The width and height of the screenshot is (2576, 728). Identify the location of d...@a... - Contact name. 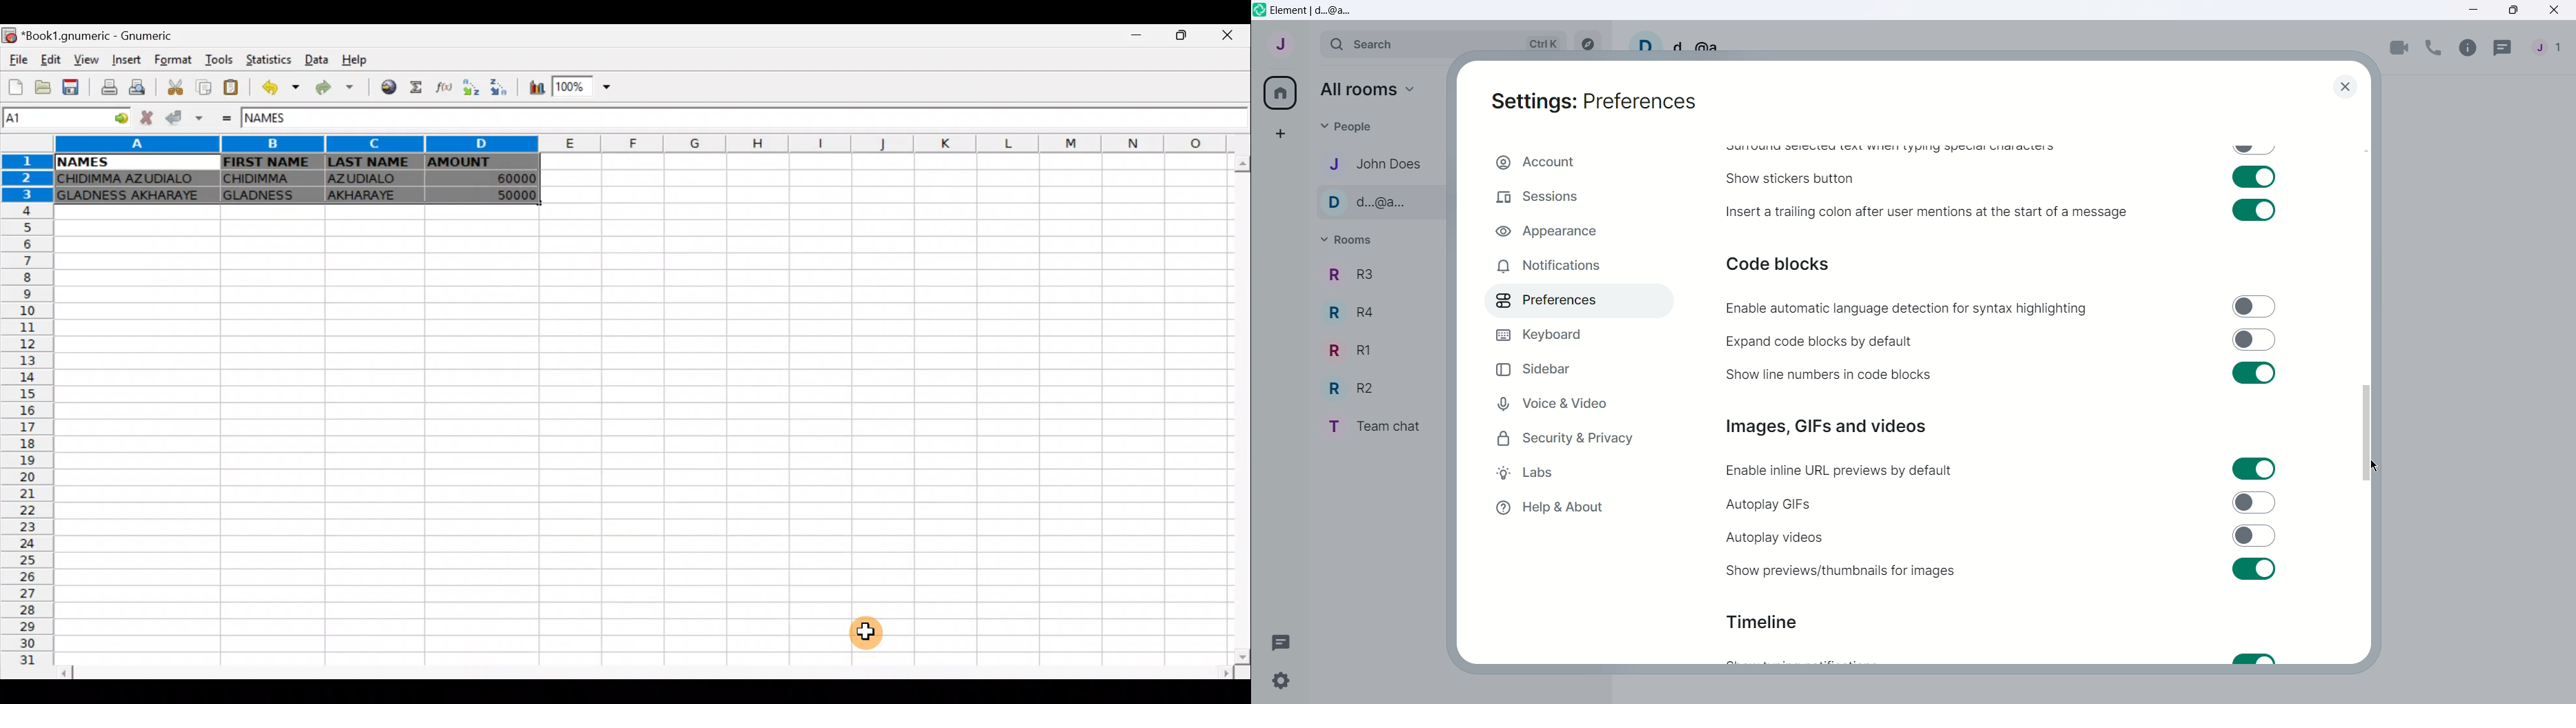
(1384, 203).